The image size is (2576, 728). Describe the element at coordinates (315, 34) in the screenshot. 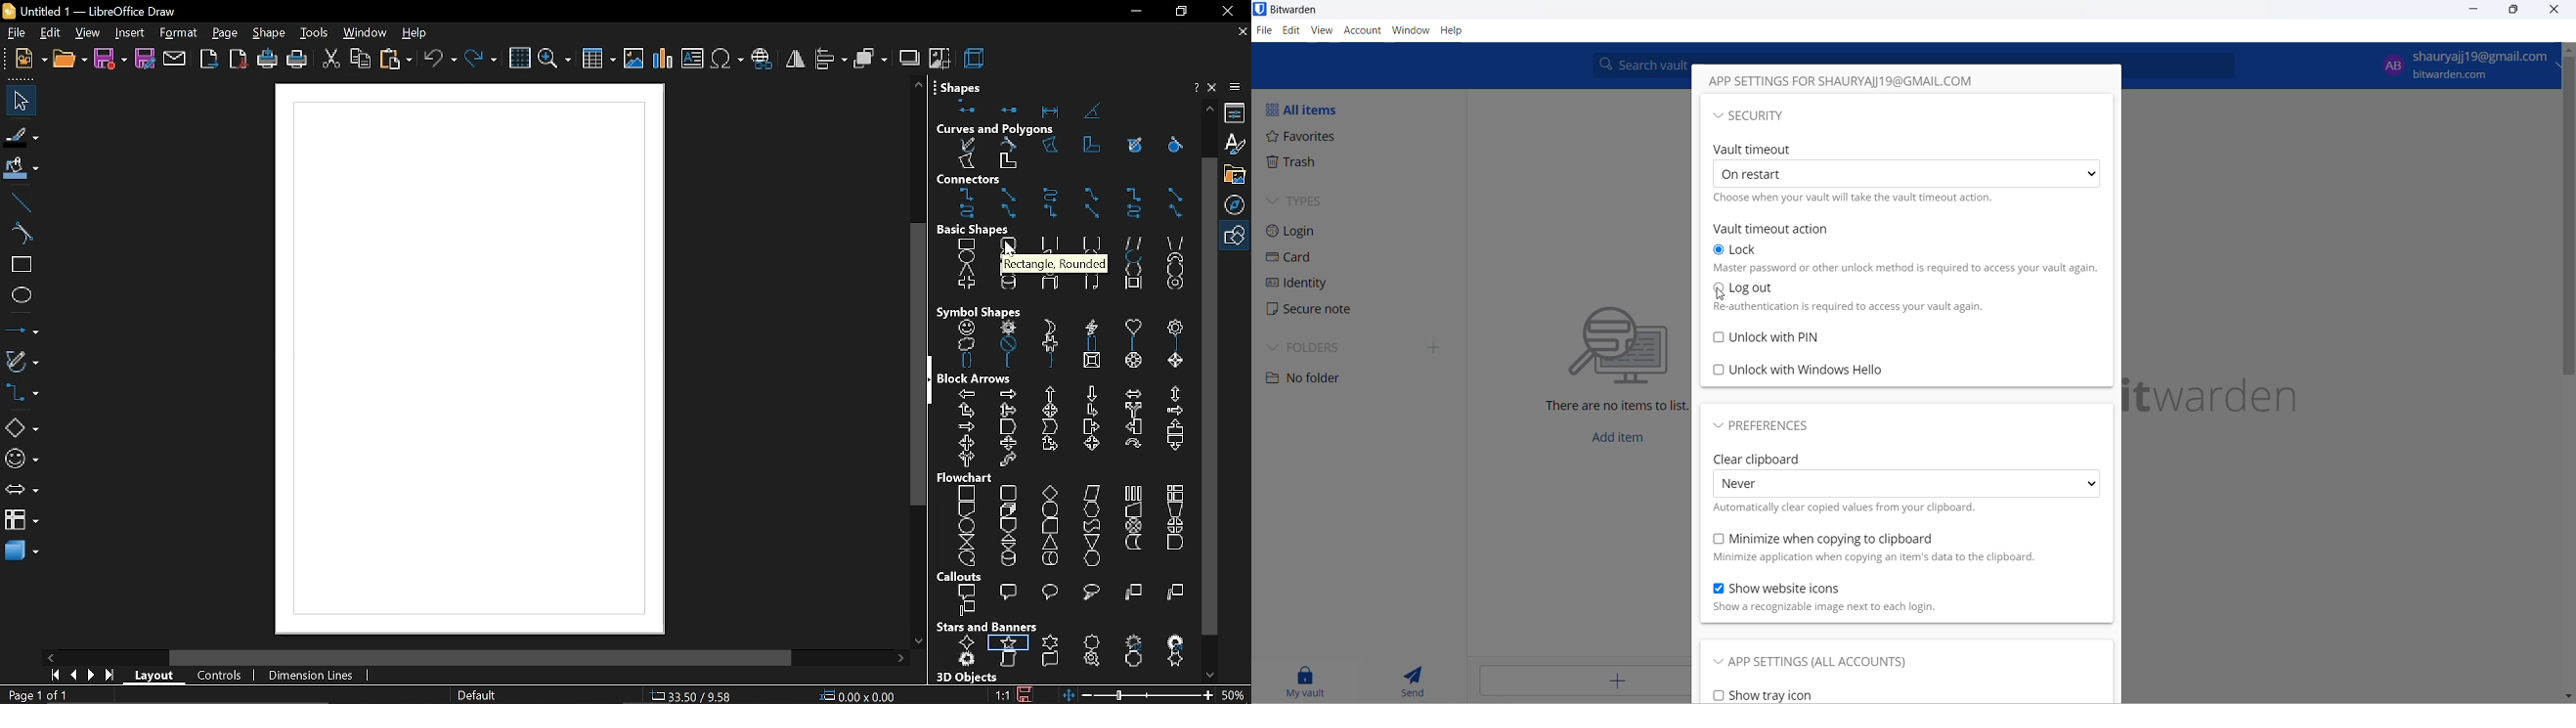

I see `tools` at that location.